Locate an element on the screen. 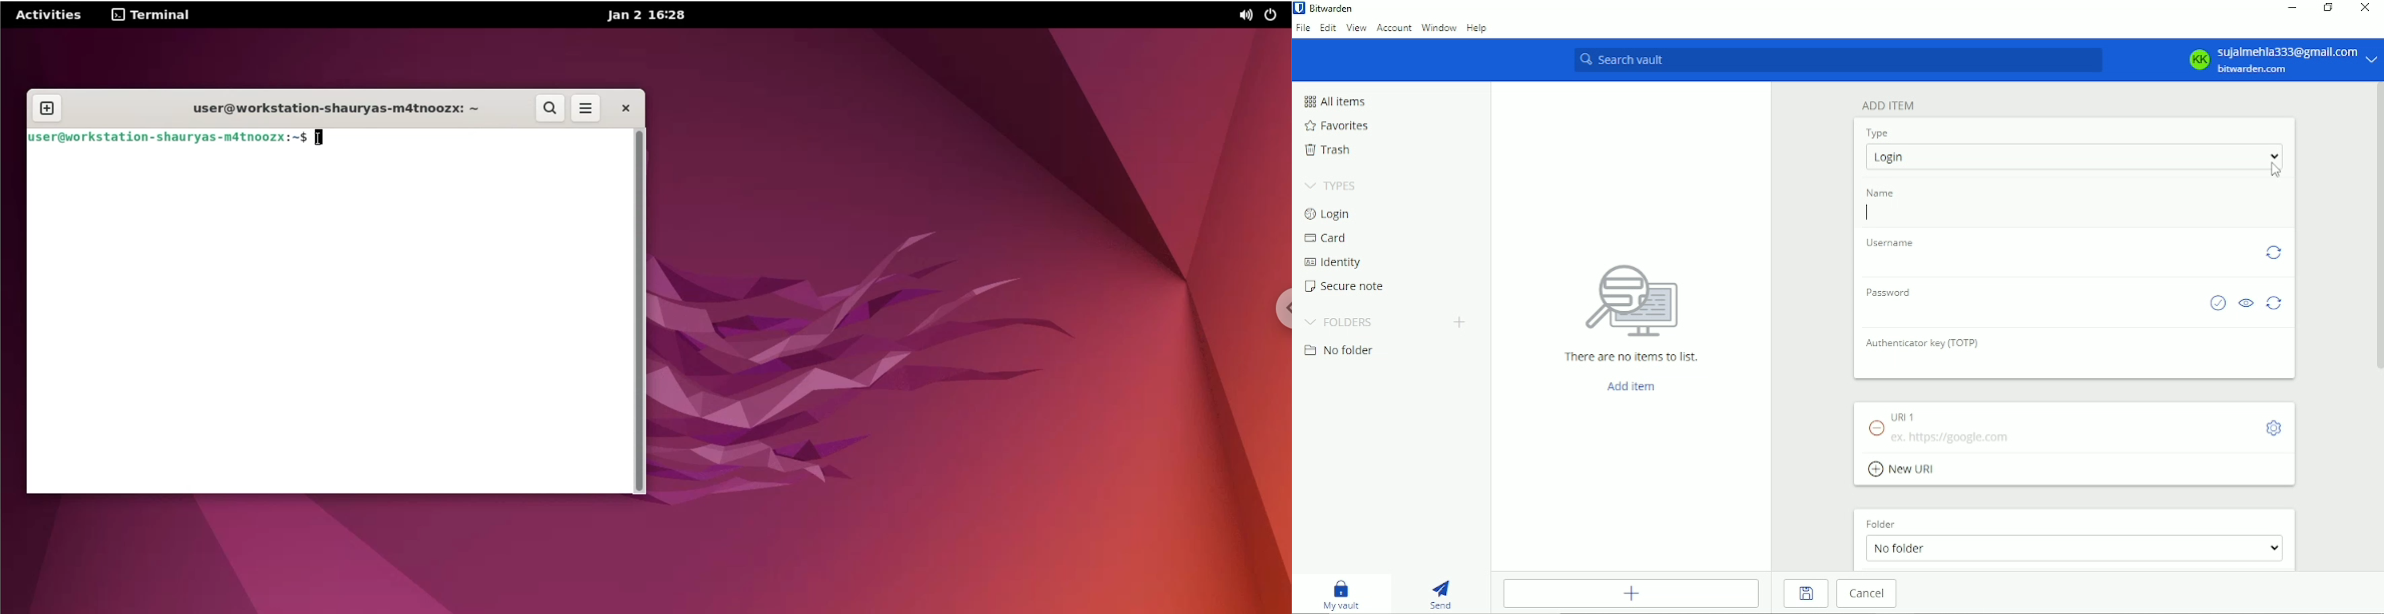  Add item is located at coordinates (1887, 105).